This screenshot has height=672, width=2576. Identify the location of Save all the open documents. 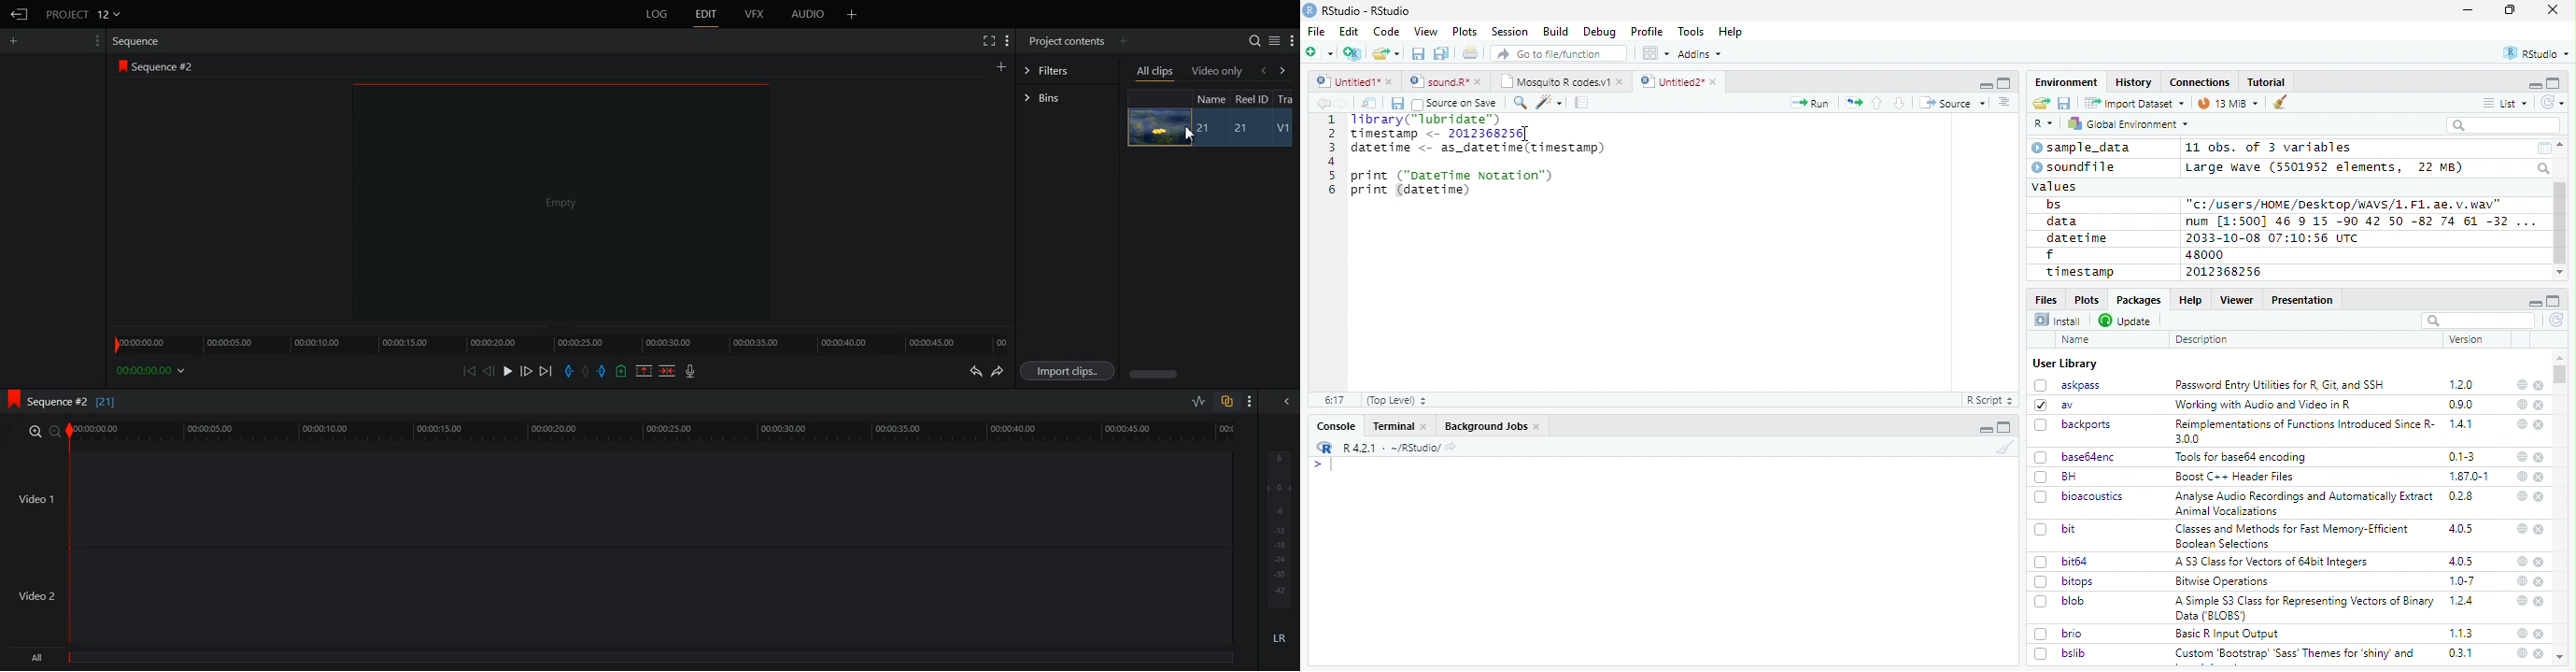
(1442, 54).